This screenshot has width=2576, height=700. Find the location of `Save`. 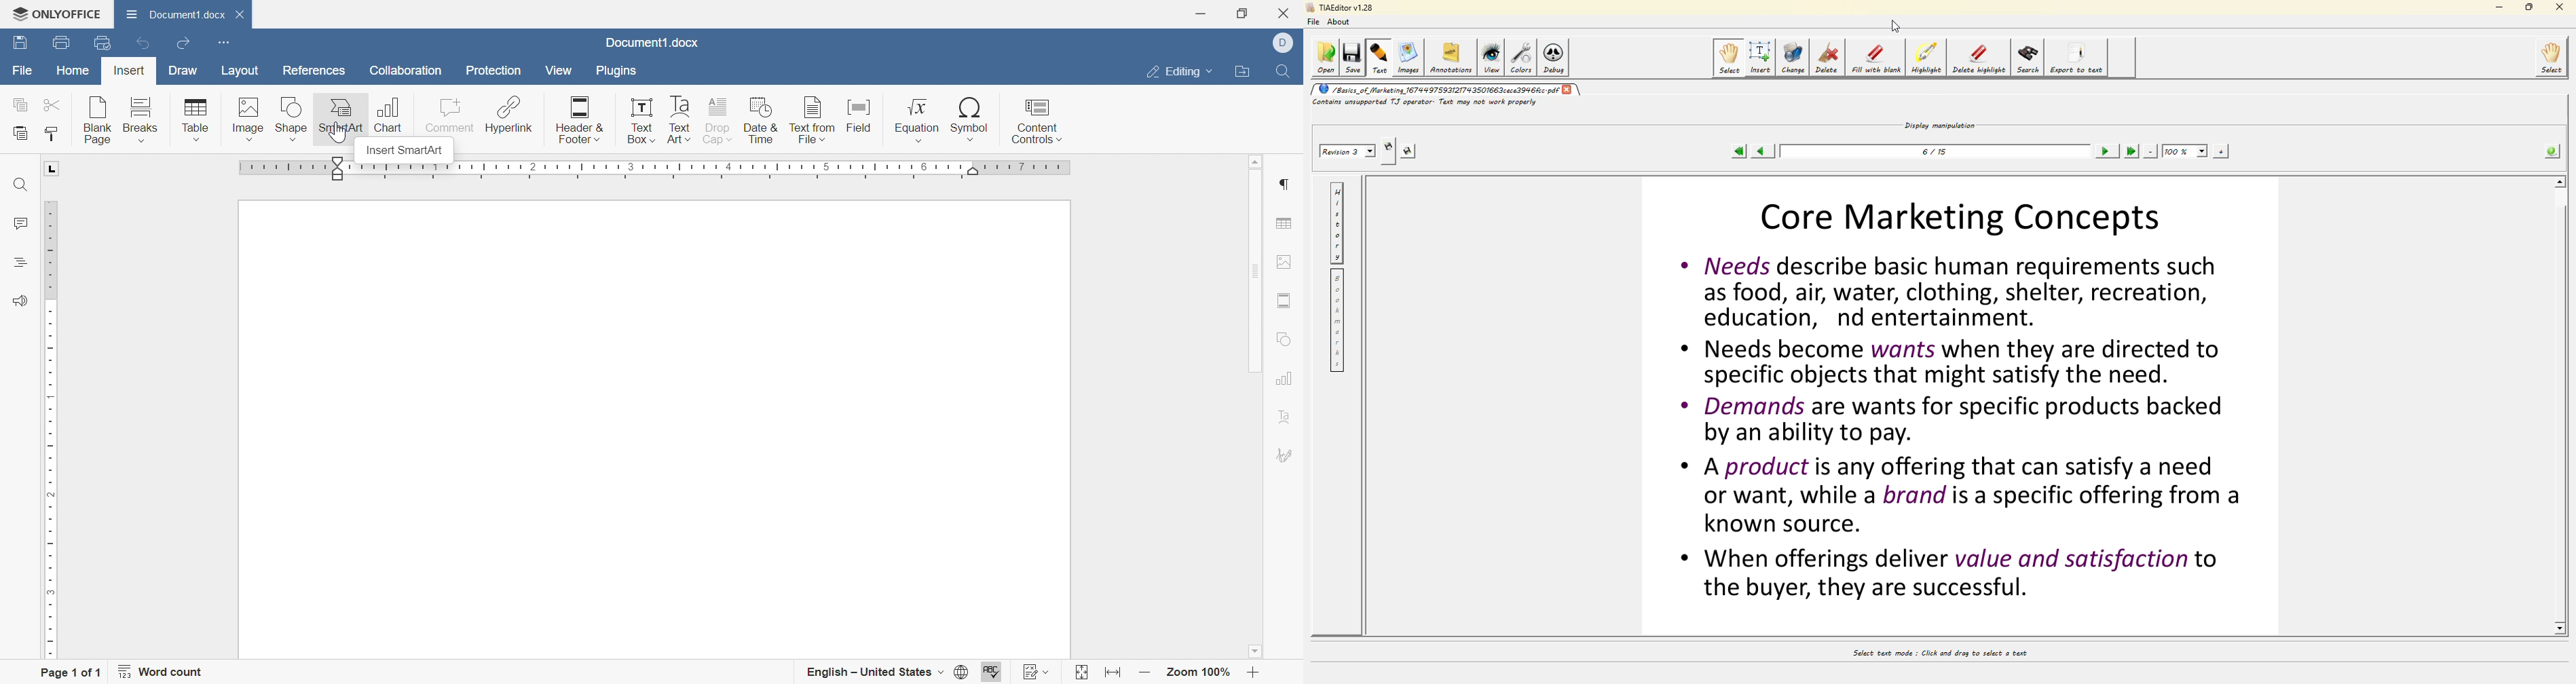

Save is located at coordinates (18, 42).